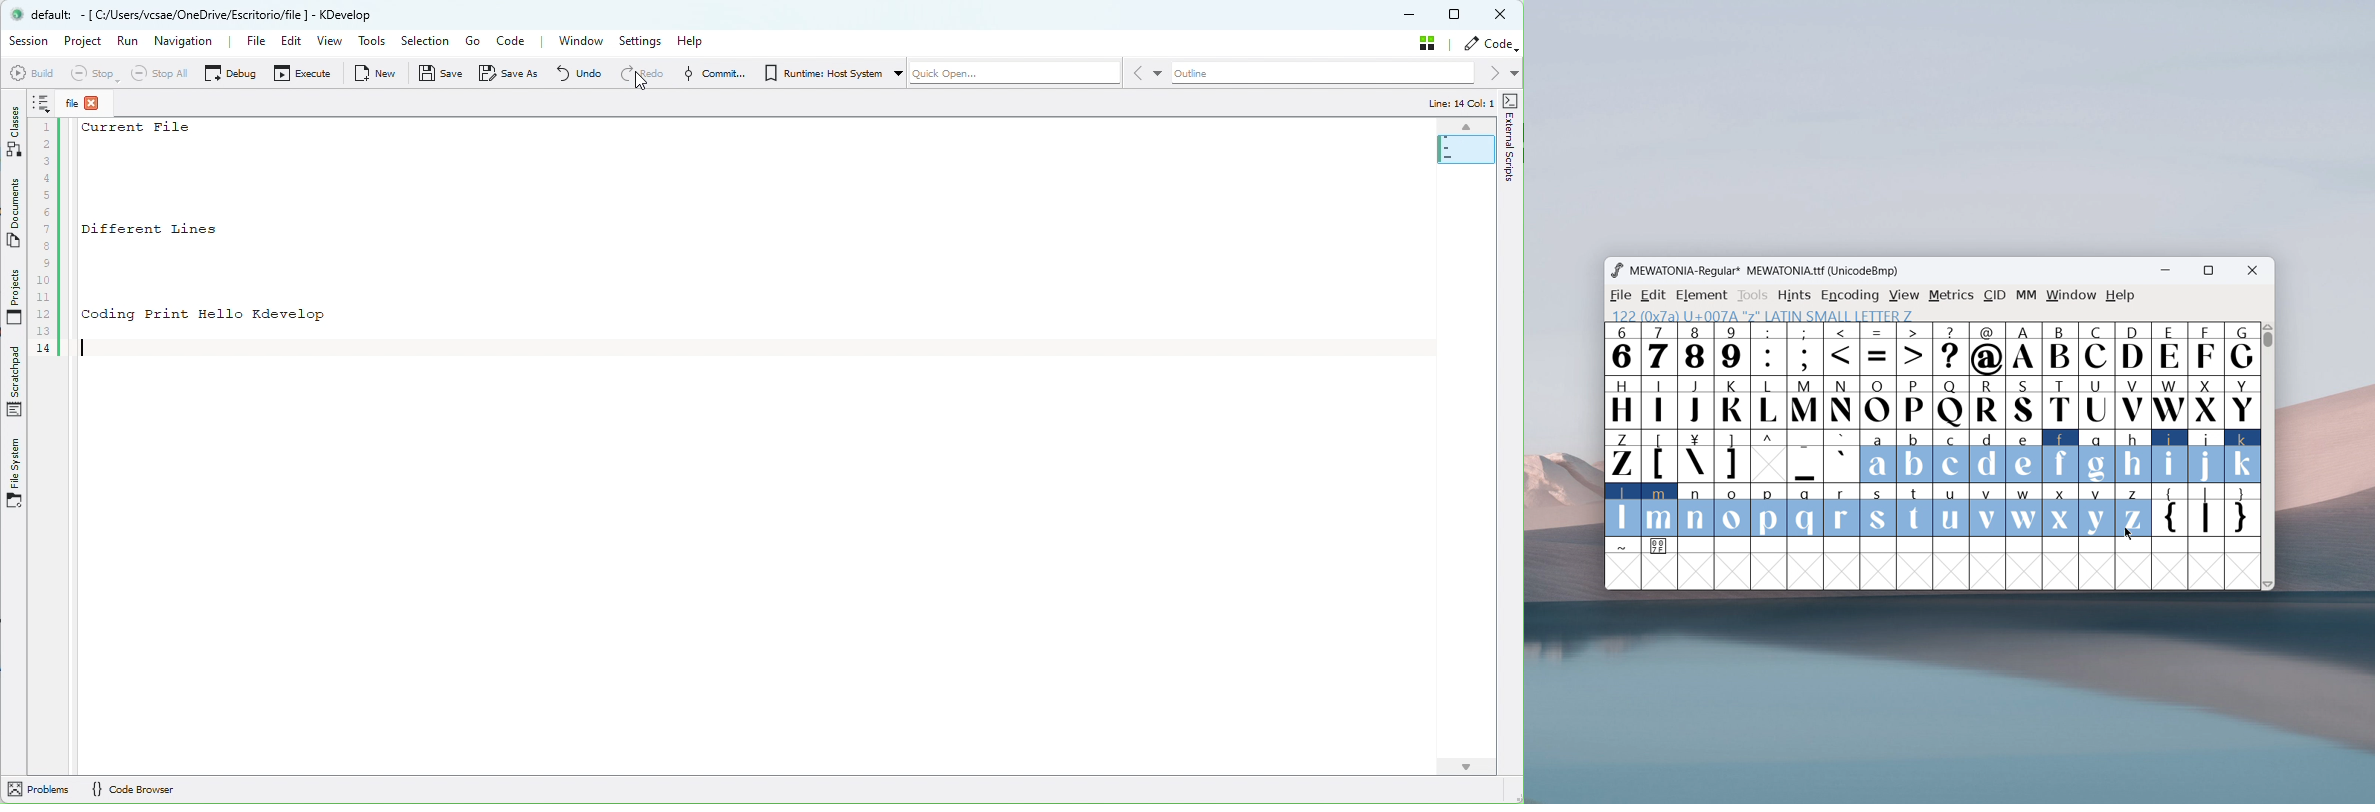  What do you see at coordinates (1622, 401) in the screenshot?
I see `H` at bounding box center [1622, 401].